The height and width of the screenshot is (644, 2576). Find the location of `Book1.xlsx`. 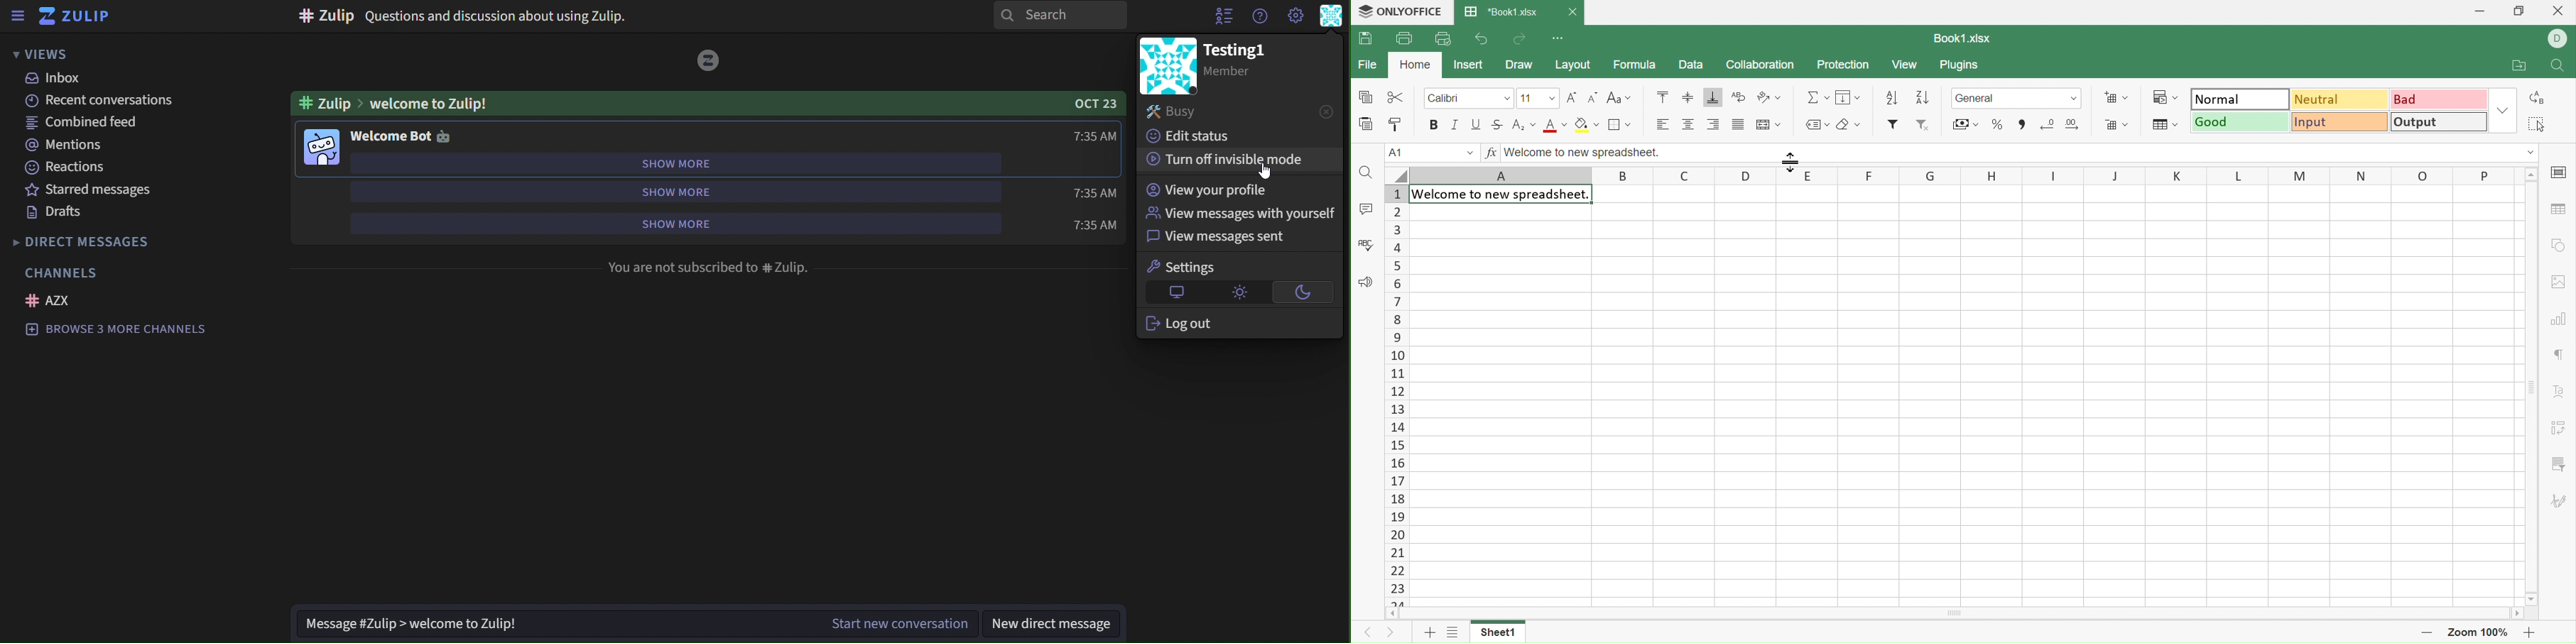

Book1.xlsx is located at coordinates (1964, 37).